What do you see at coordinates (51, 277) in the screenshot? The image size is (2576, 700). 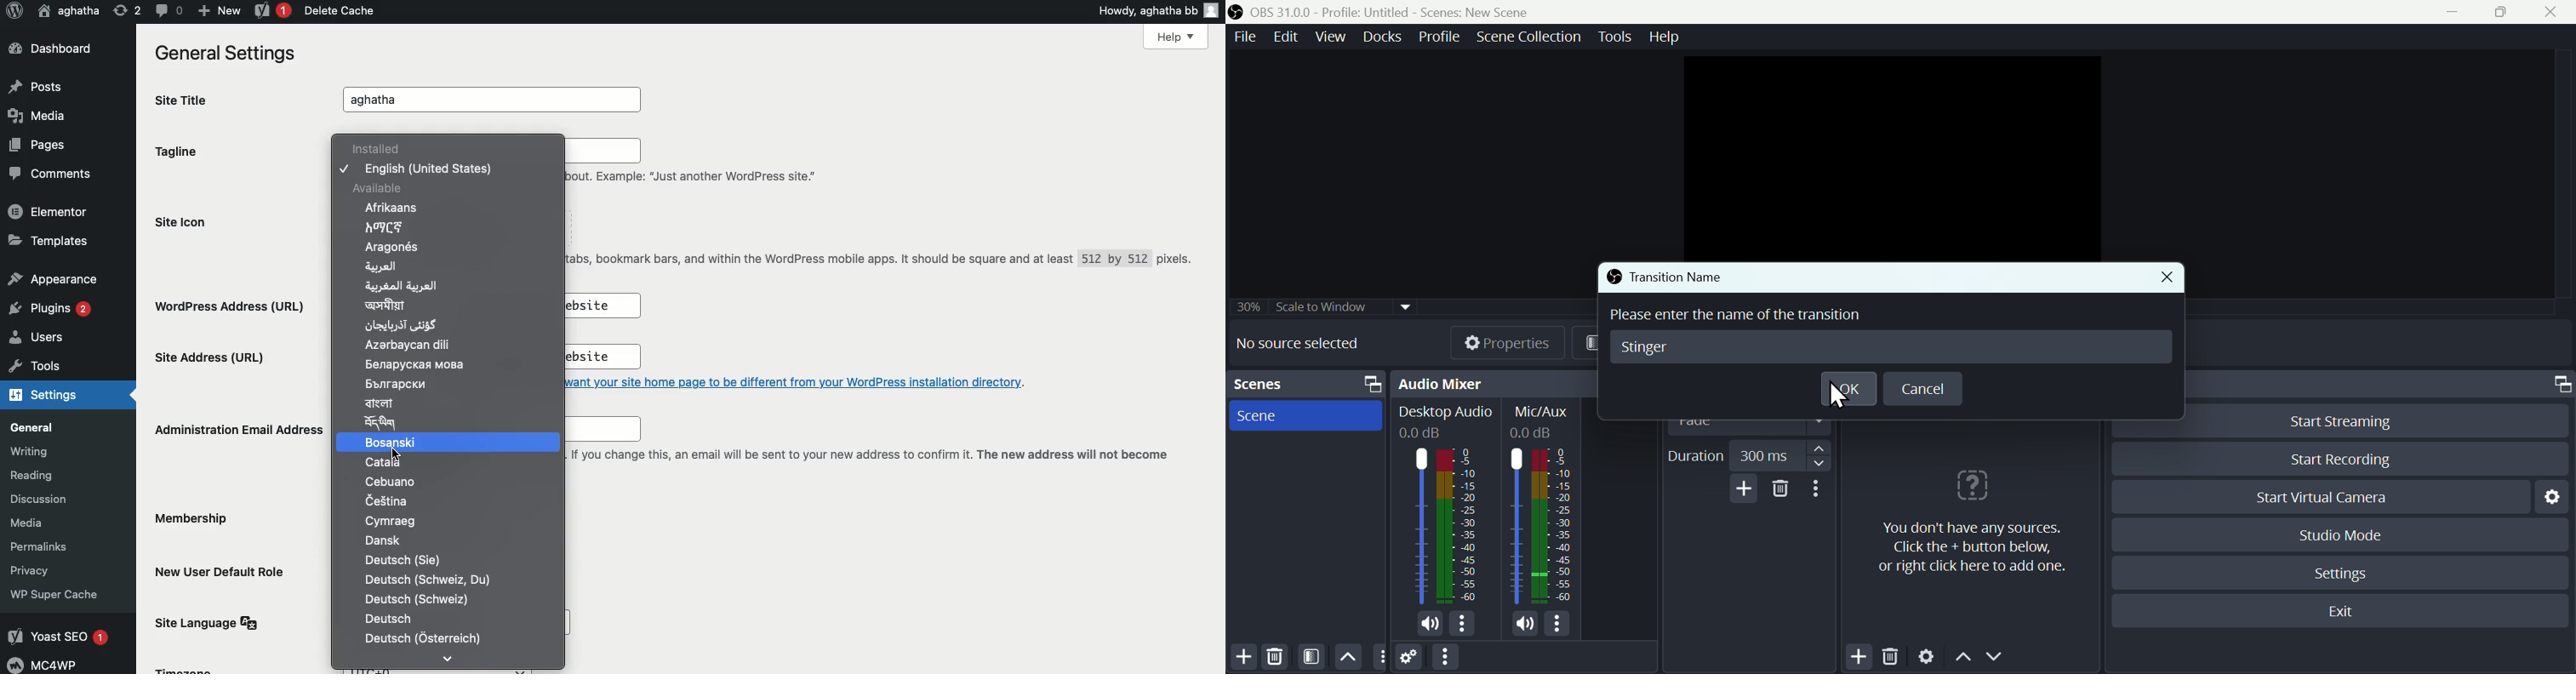 I see `Appearance` at bounding box center [51, 277].